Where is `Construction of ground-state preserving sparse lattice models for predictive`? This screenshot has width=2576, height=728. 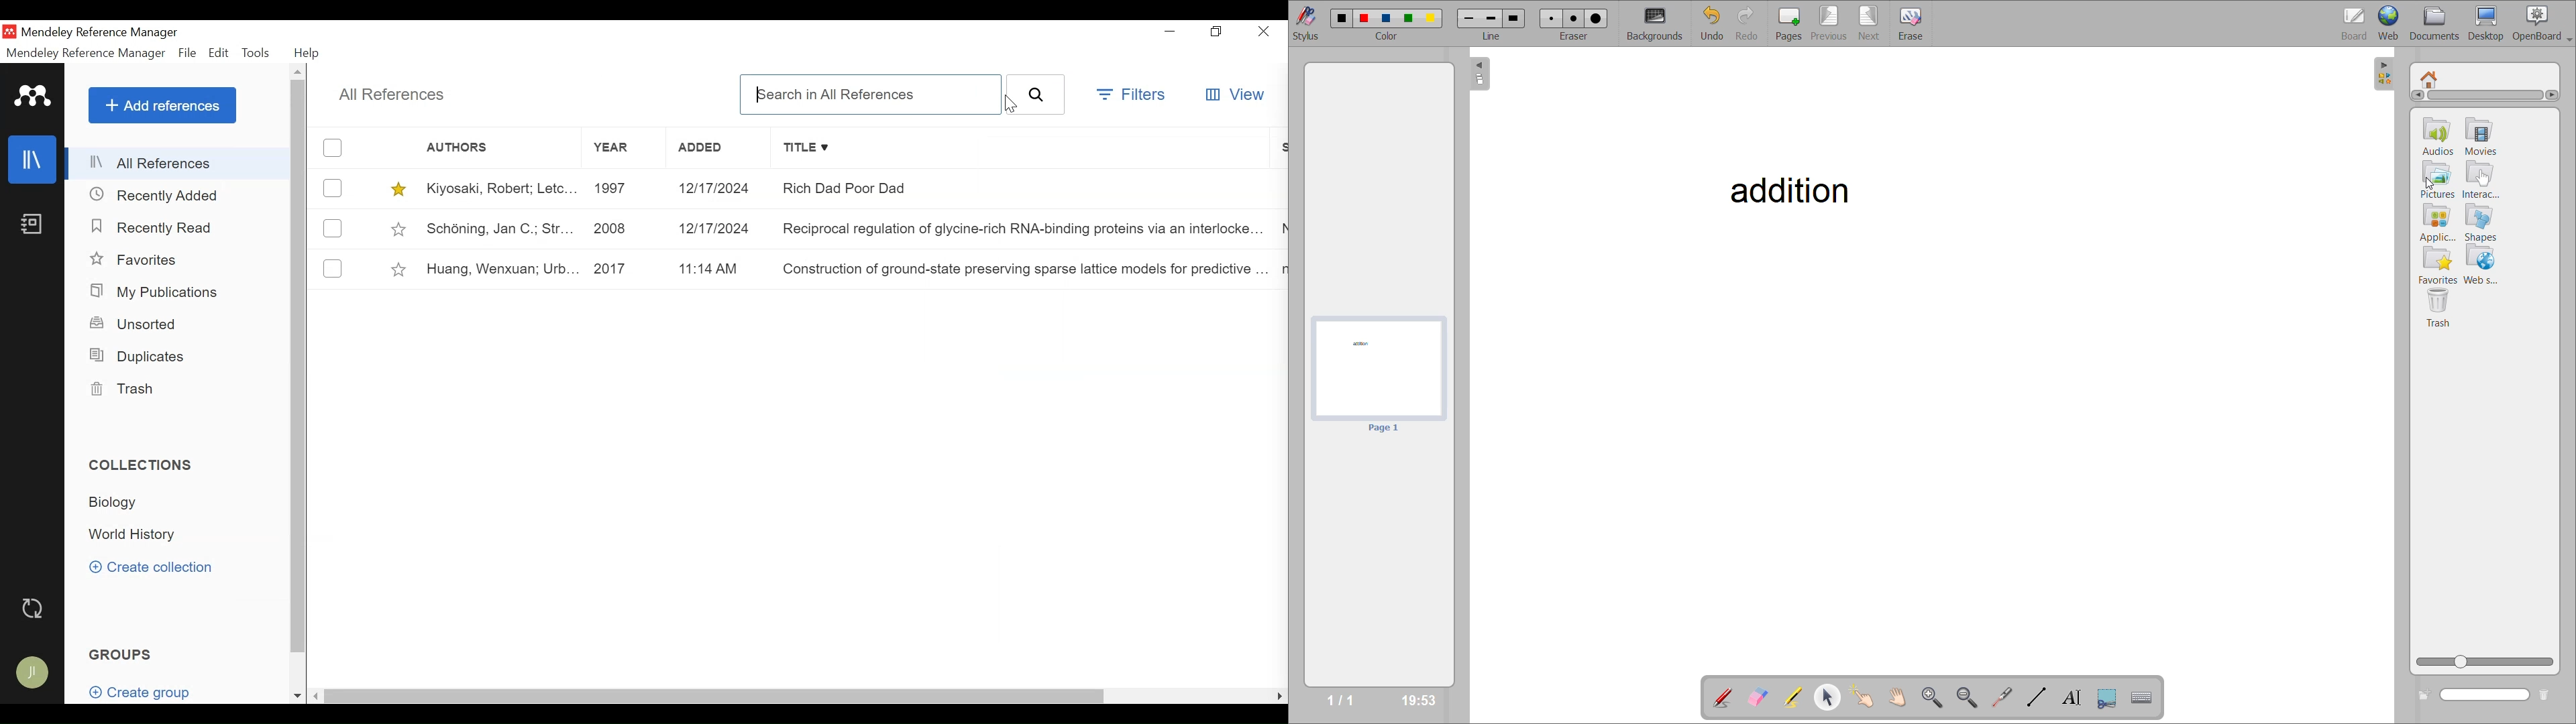
Construction of ground-state preserving sparse lattice models for predictive is located at coordinates (1022, 270).